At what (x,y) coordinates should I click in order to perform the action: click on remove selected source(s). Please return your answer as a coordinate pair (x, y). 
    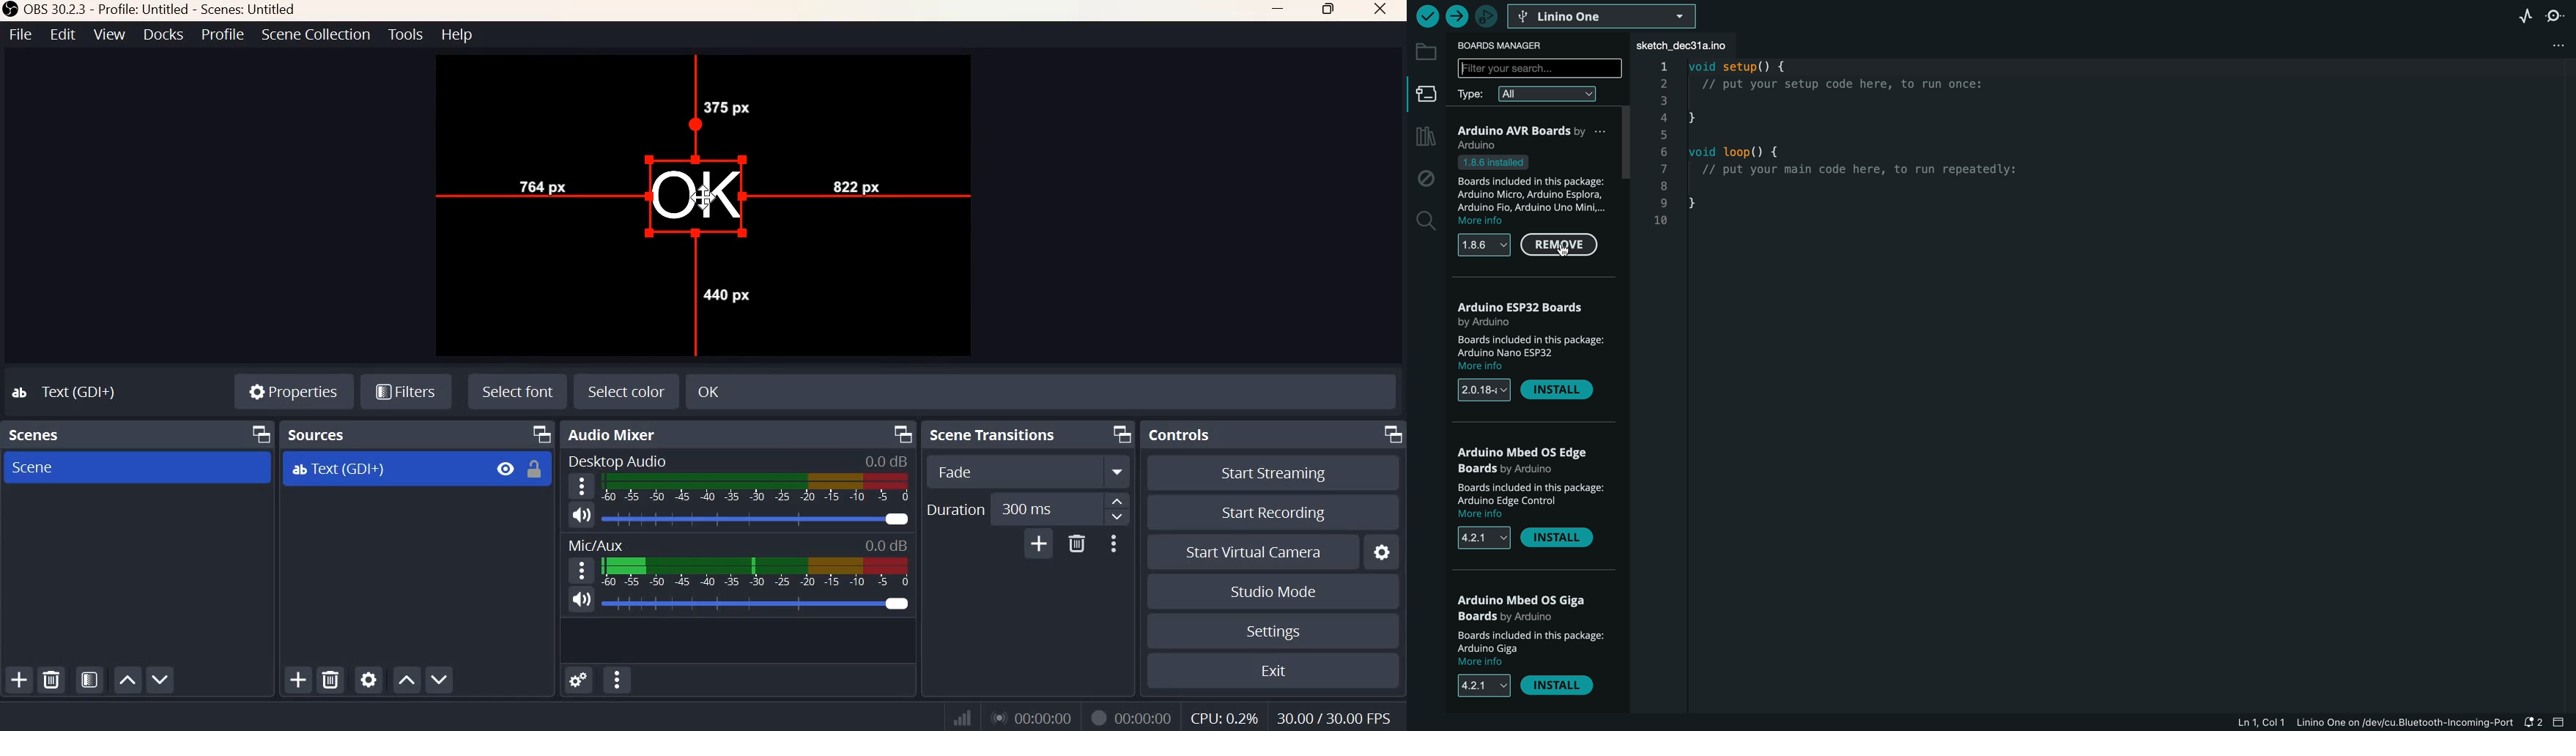
    Looking at the image, I should click on (331, 679).